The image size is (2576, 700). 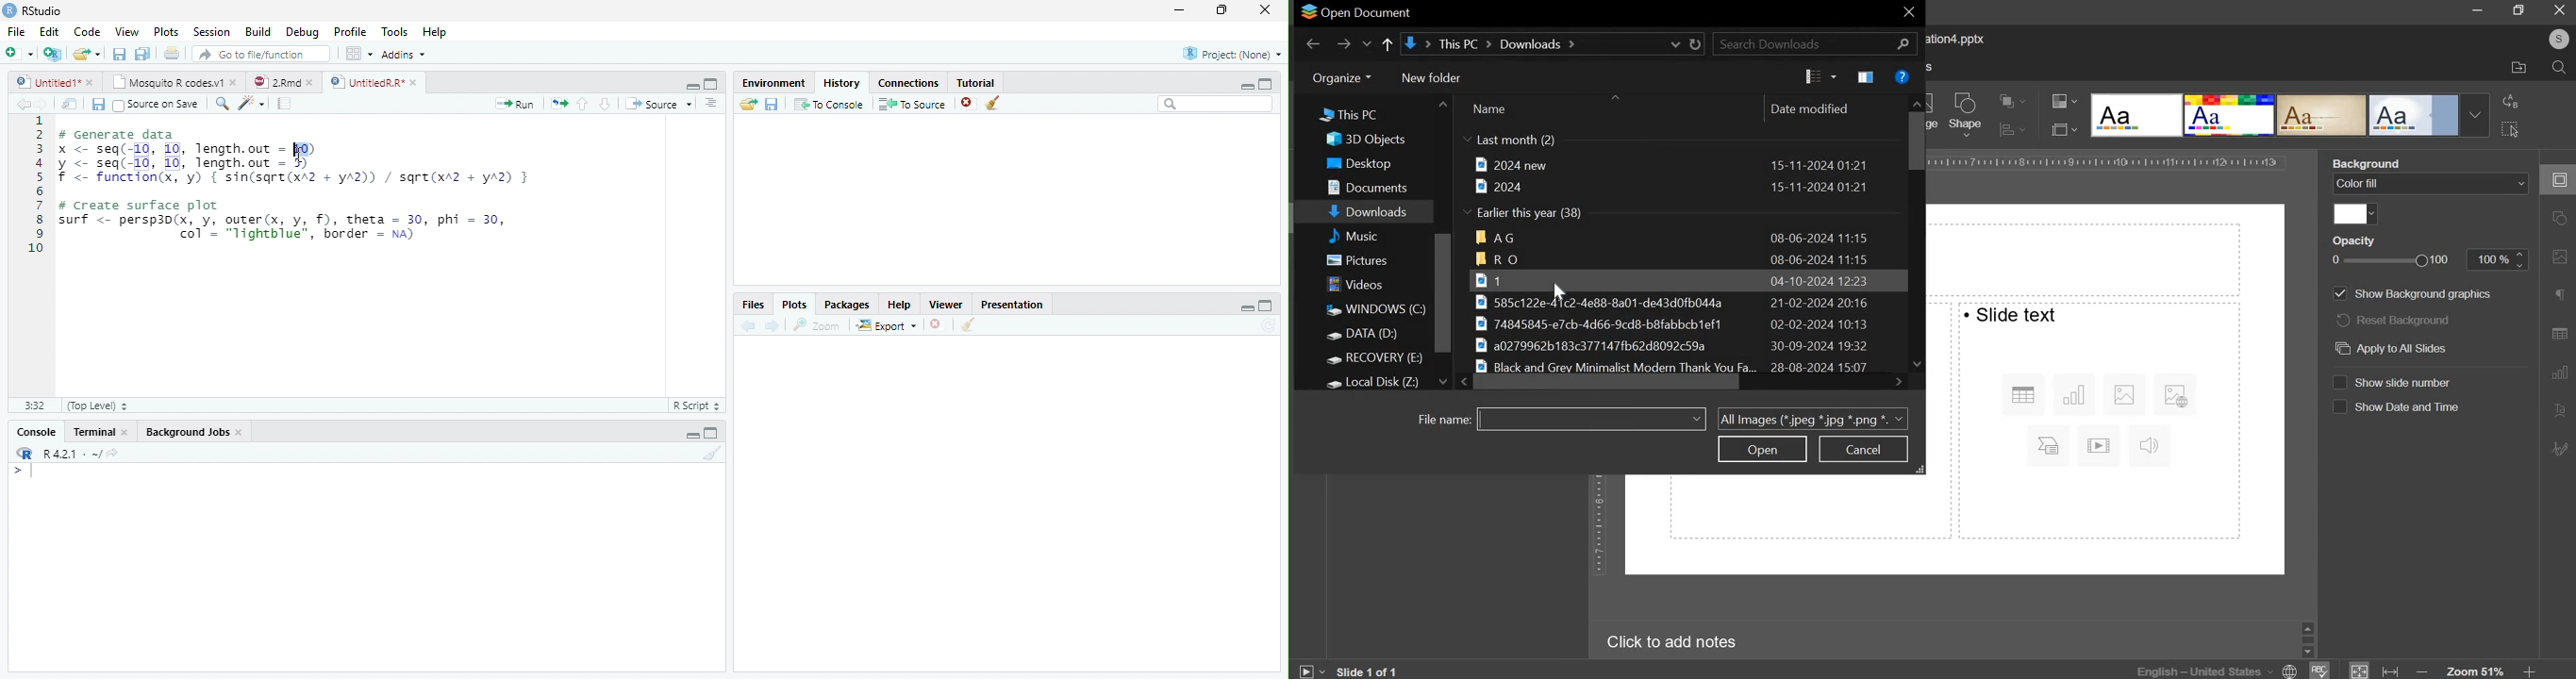 What do you see at coordinates (2321, 670) in the screenshot?
I see `spell check` at bounding box center [2321, 670].